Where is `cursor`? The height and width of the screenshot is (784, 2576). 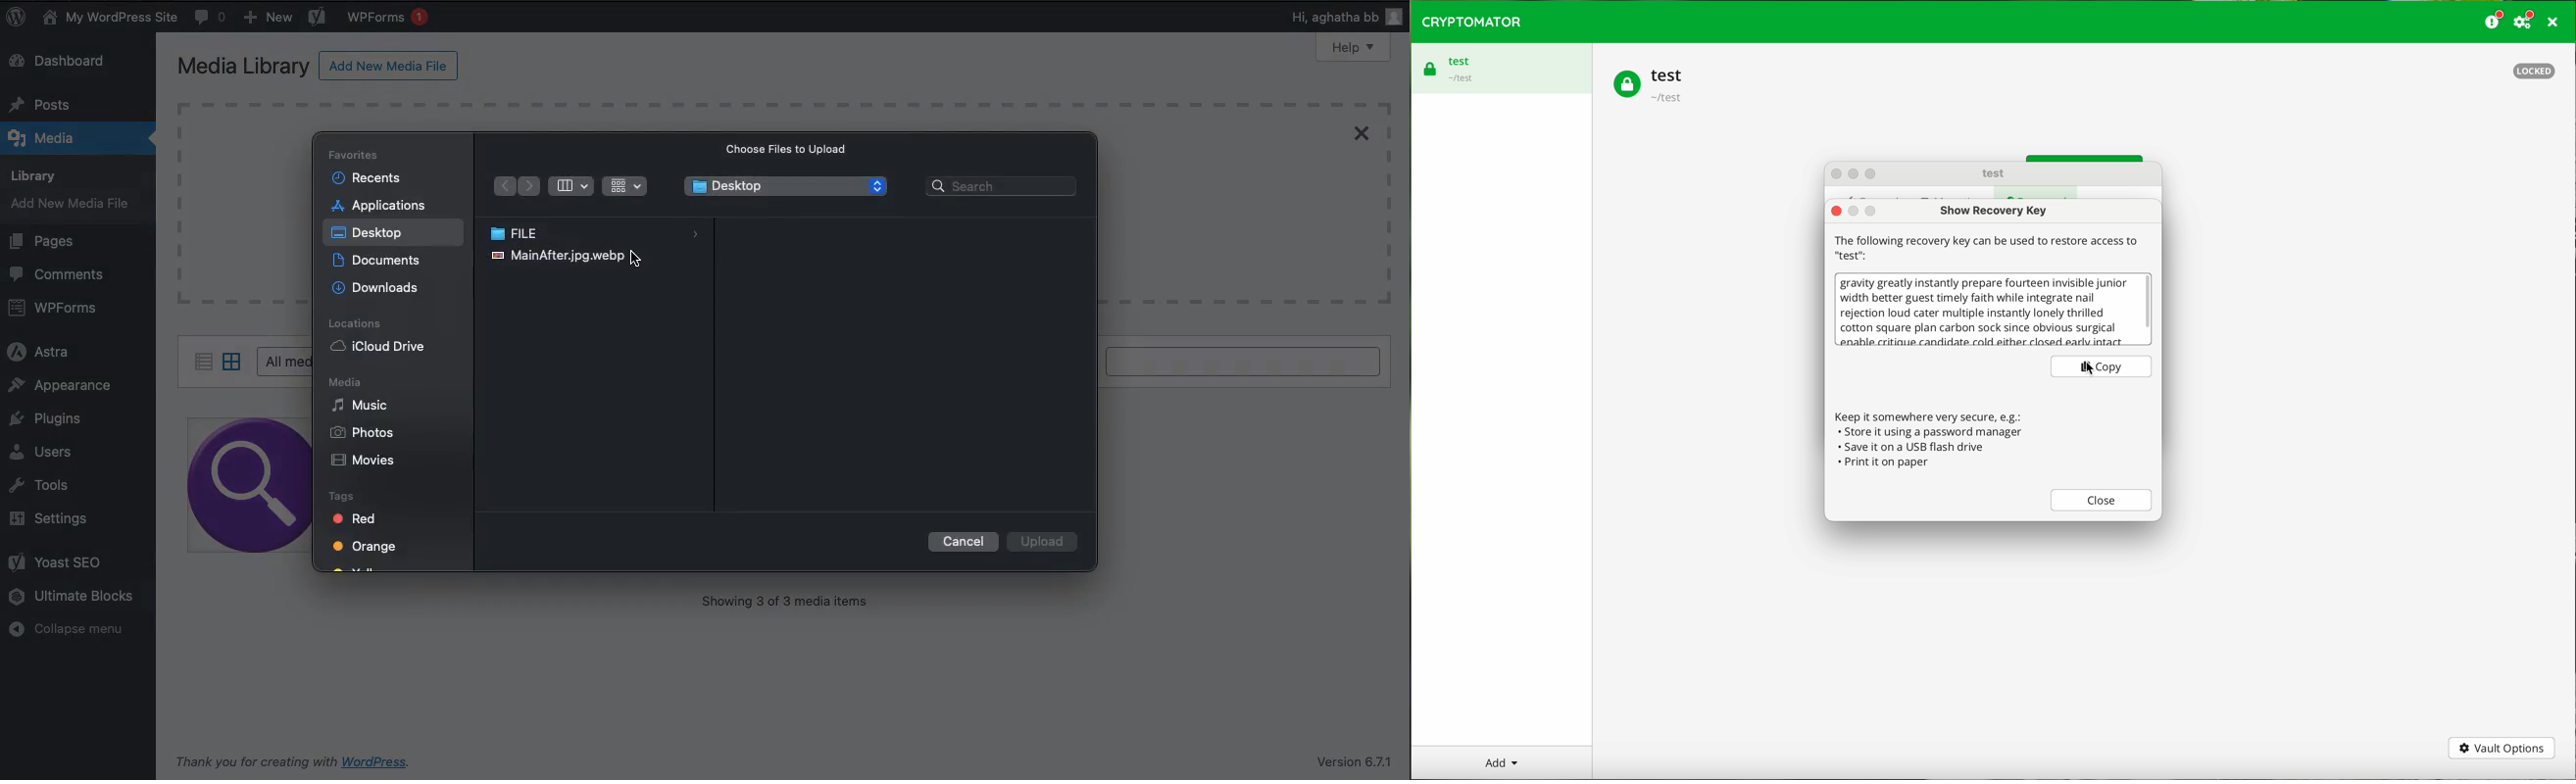 cursor is located at coordinates (641, 268).